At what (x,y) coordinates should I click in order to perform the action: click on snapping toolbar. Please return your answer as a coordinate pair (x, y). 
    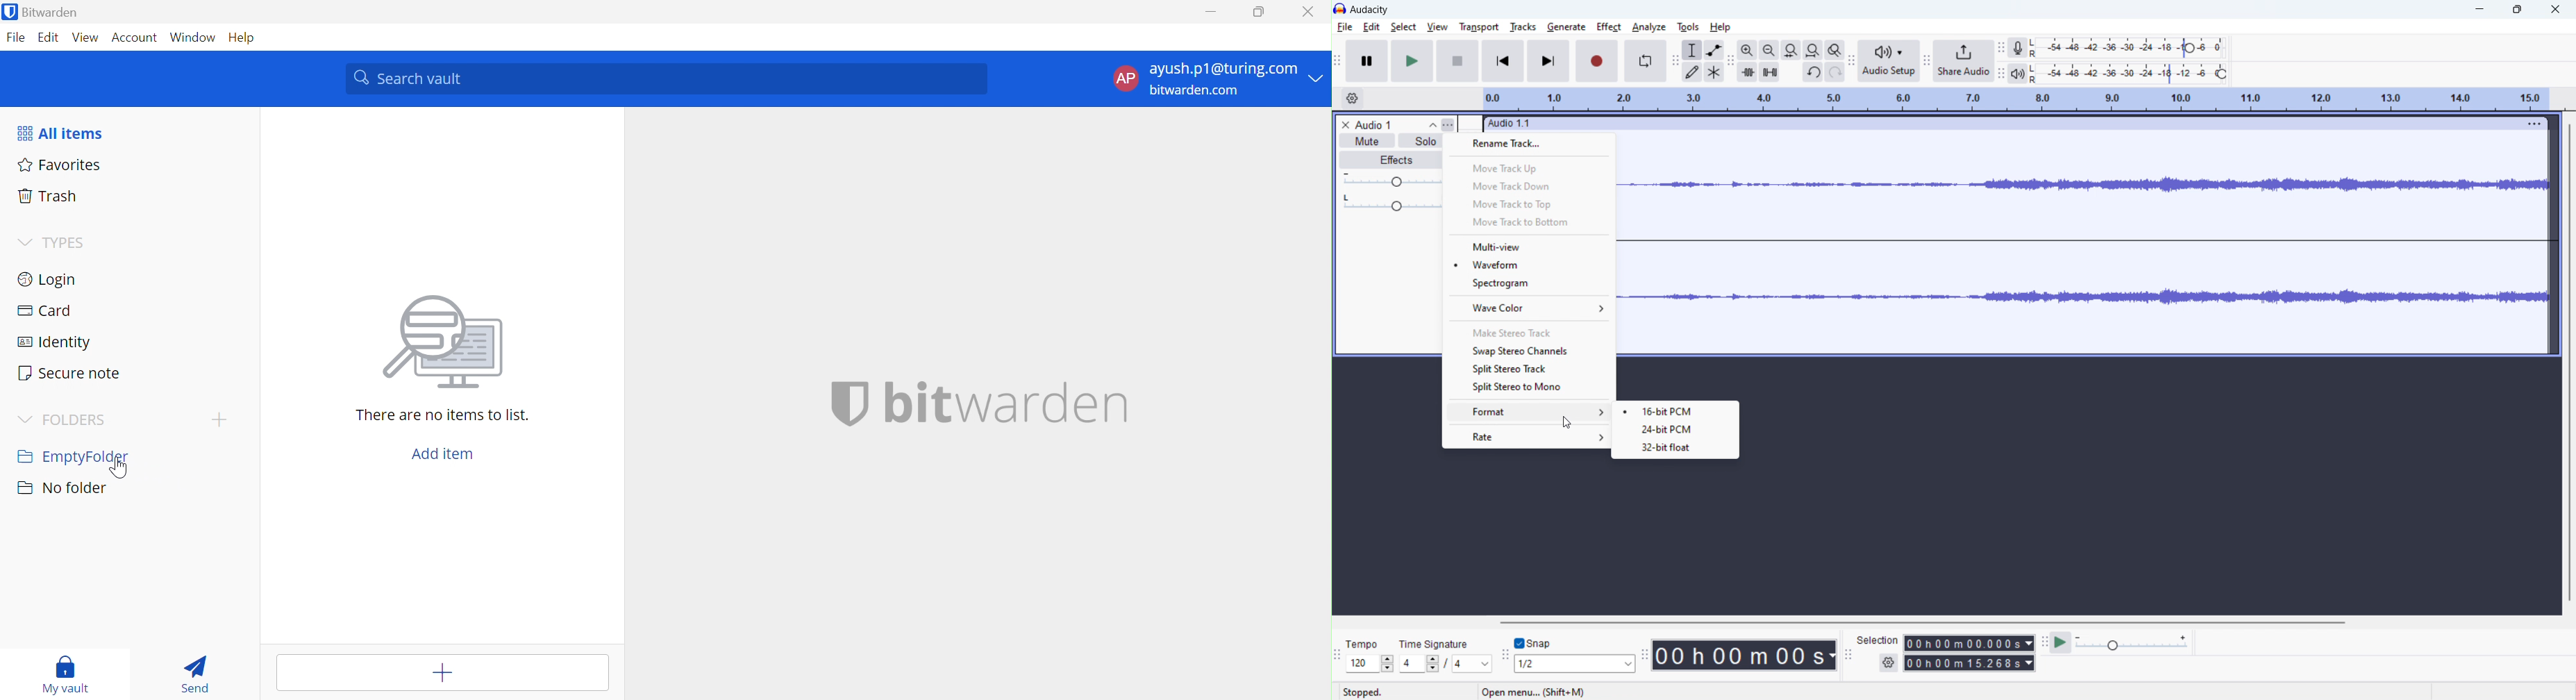
    Looking at the image, I should click on (1504, 656).